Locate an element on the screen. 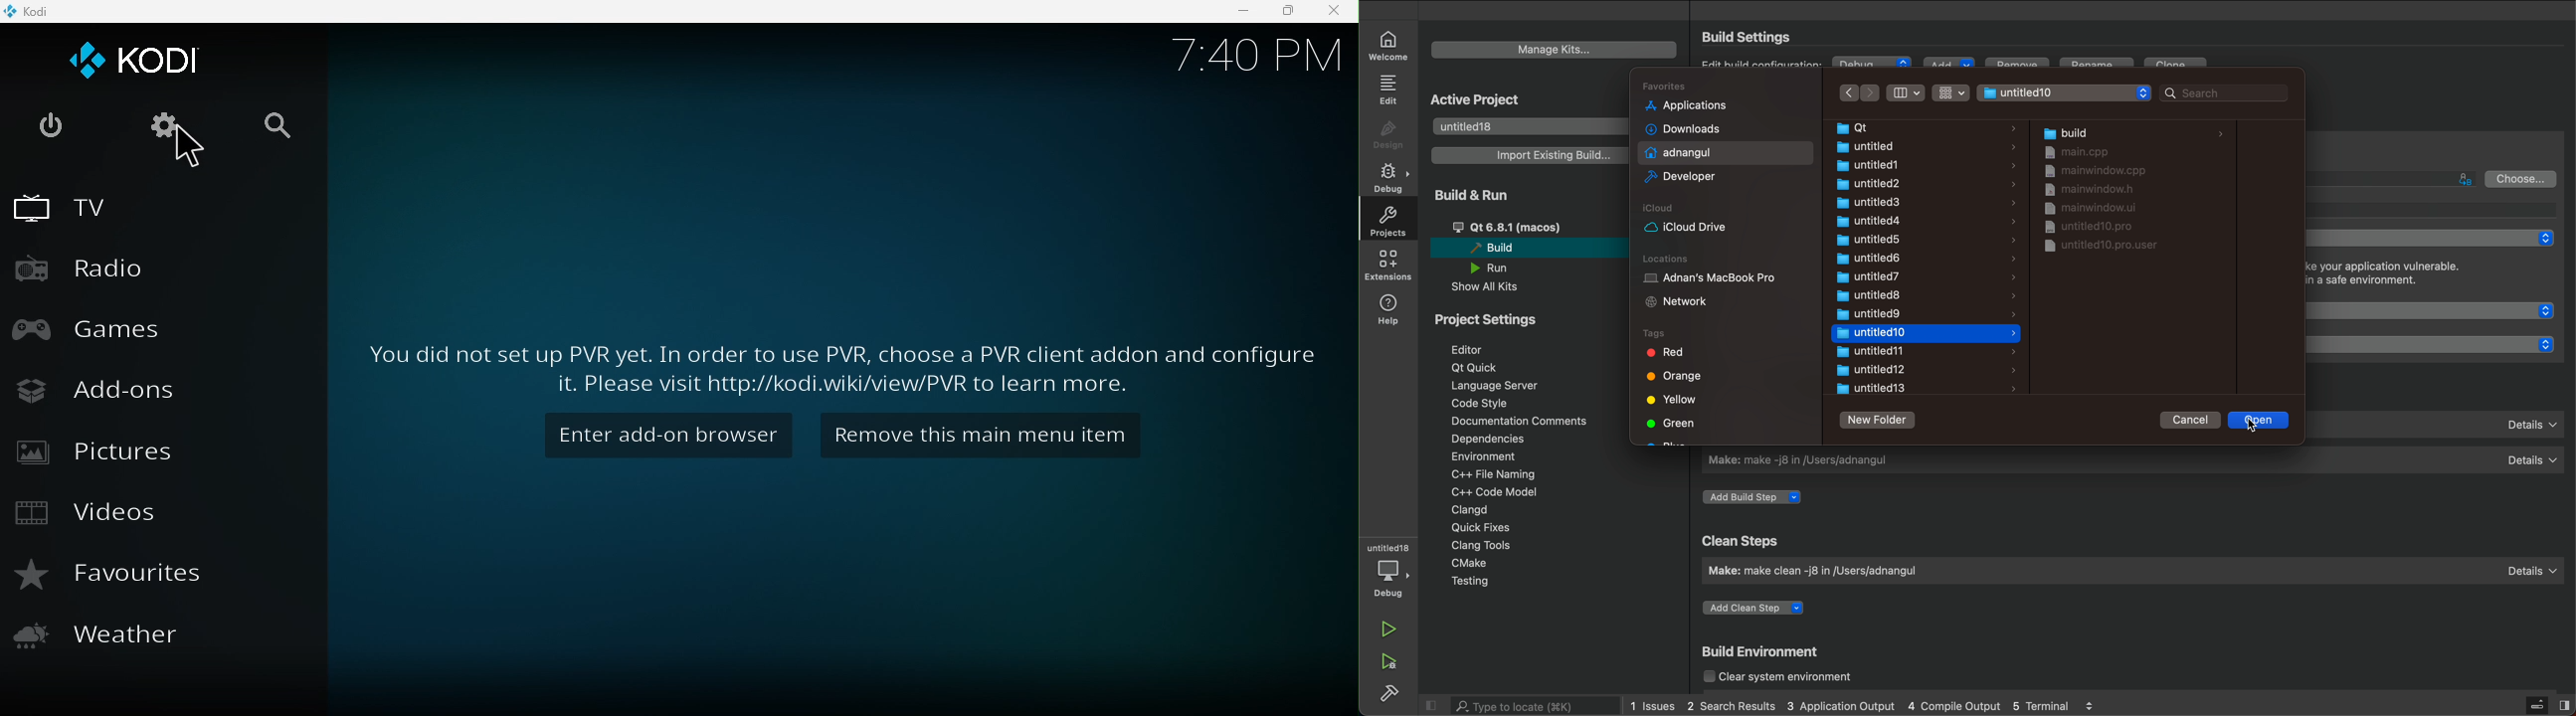 The image size is (2576, 728). Details is located at coordinates (2530, 567).